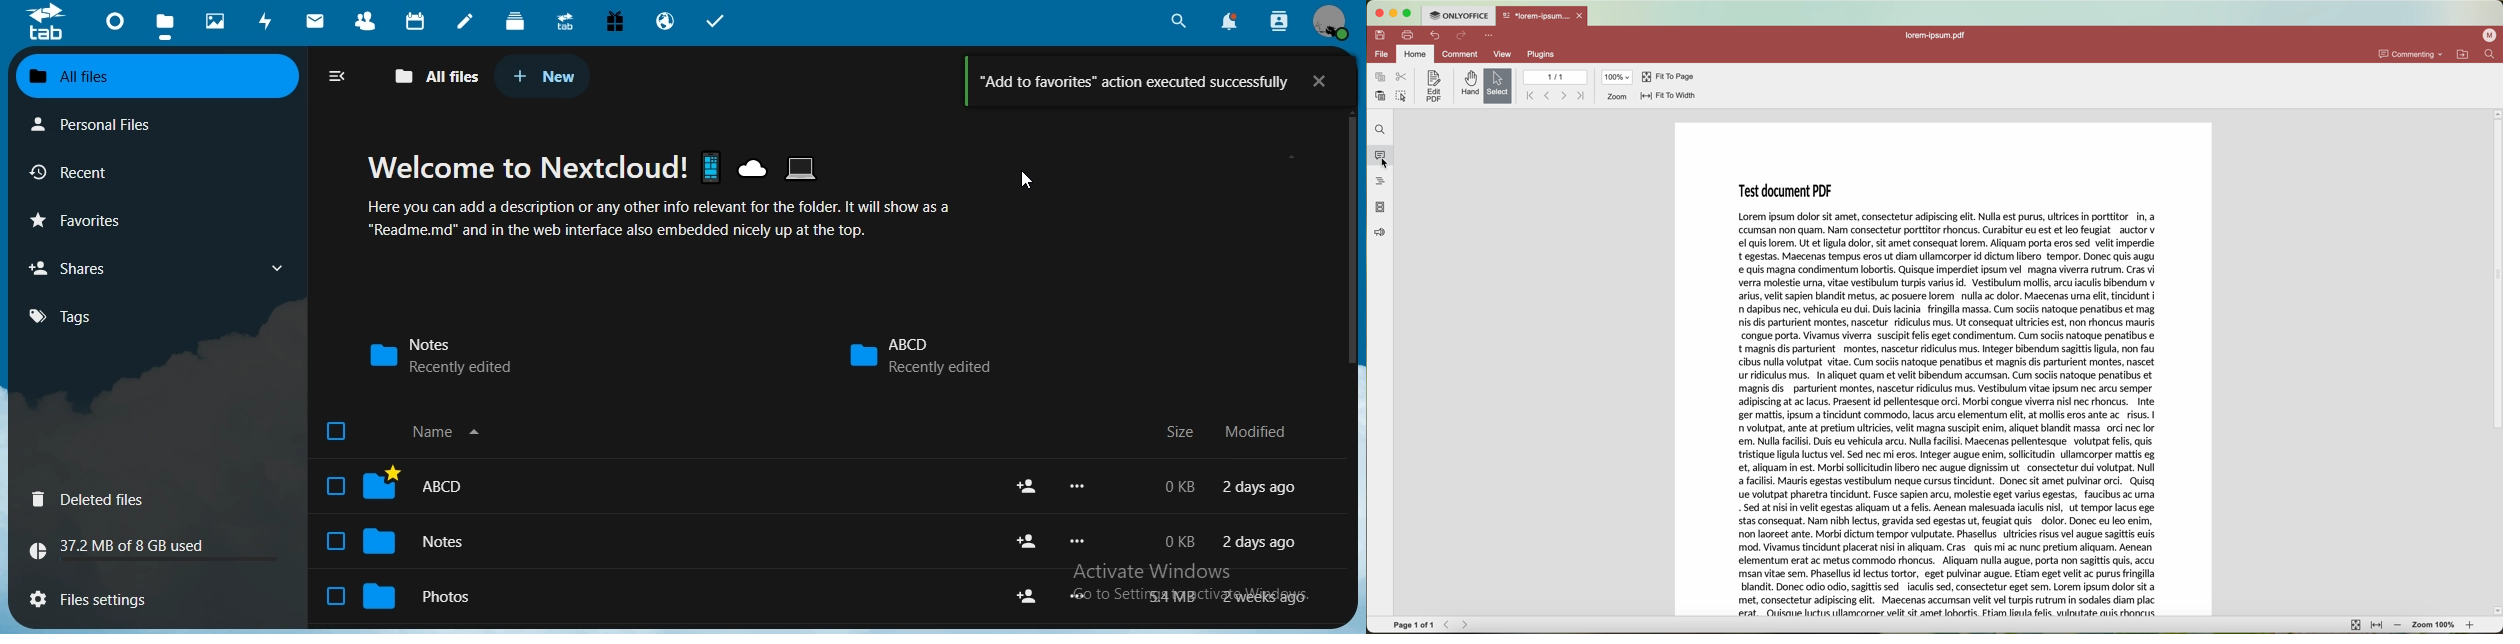 The image size is (2520, 644). Describe the element at coordinates (1278, 23) in the screenshot. I see `search contacts` at that location.